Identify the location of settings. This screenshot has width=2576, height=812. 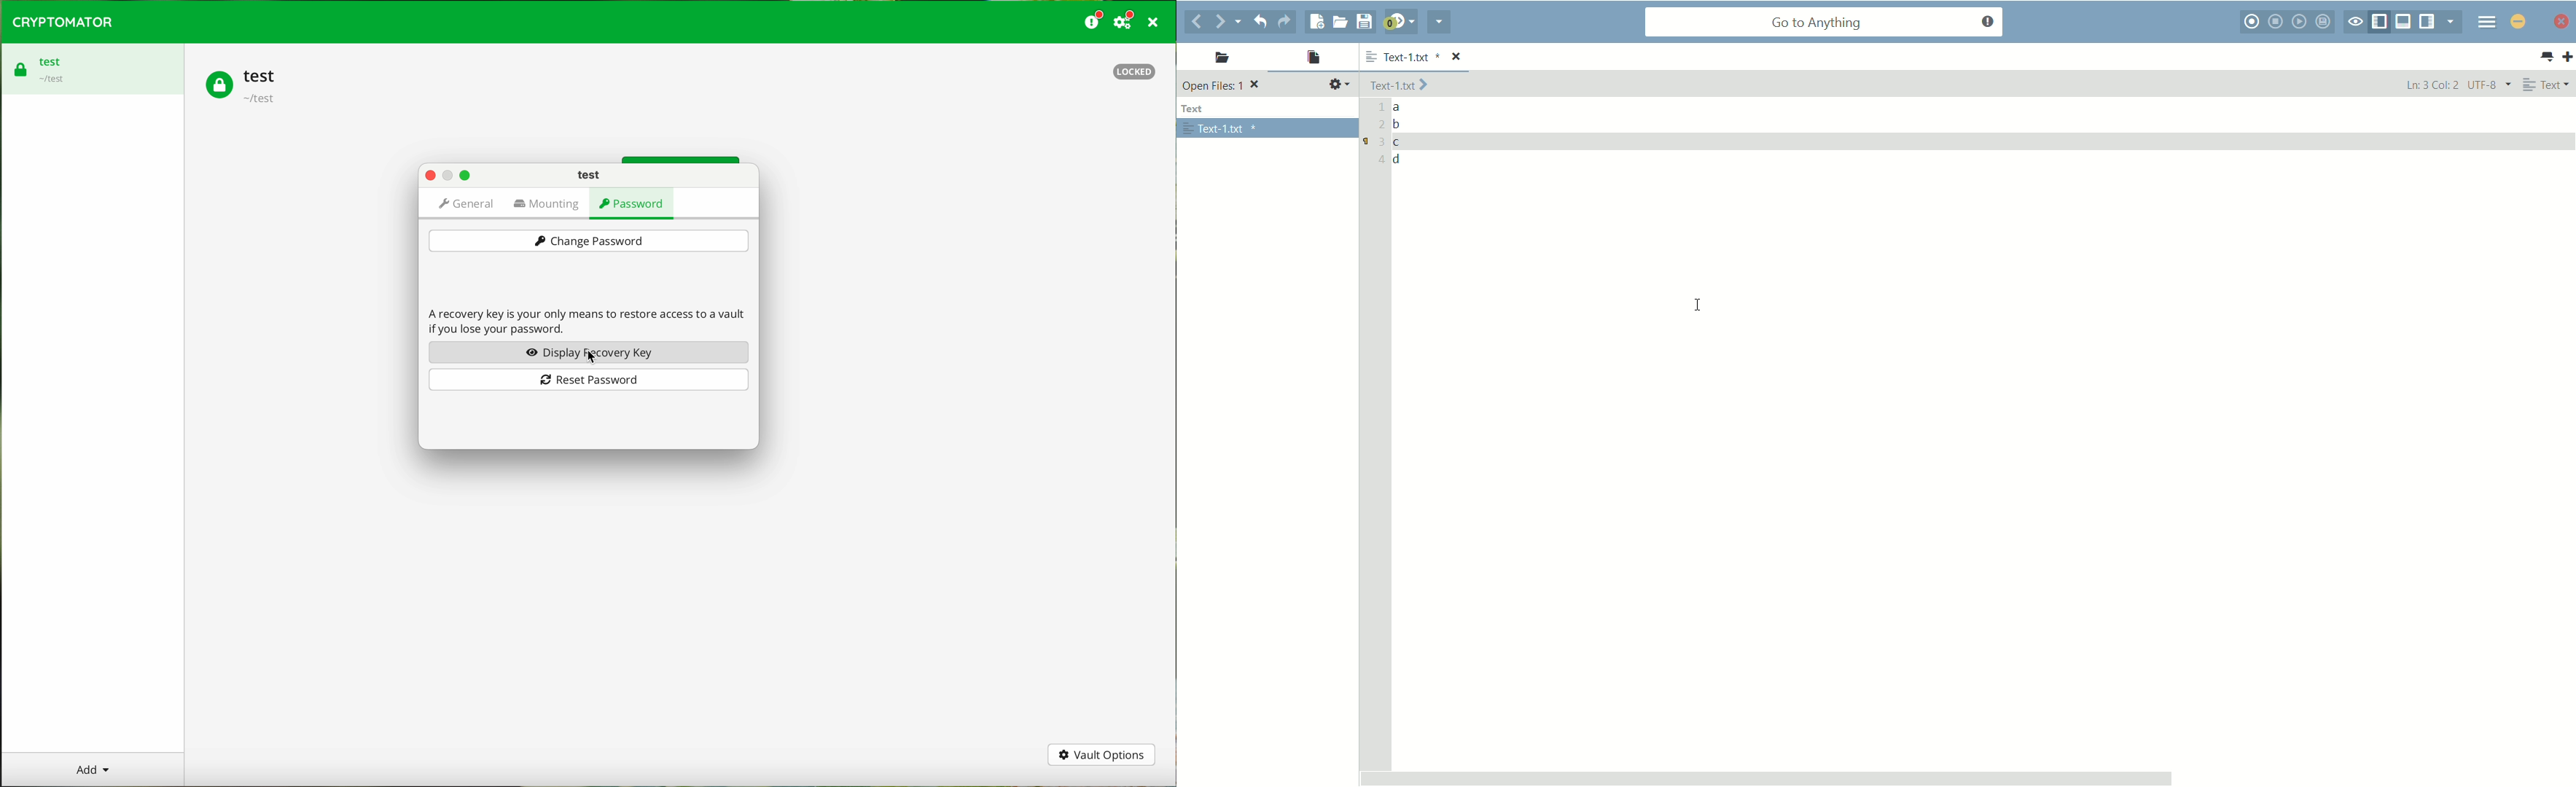
(1339, 85).